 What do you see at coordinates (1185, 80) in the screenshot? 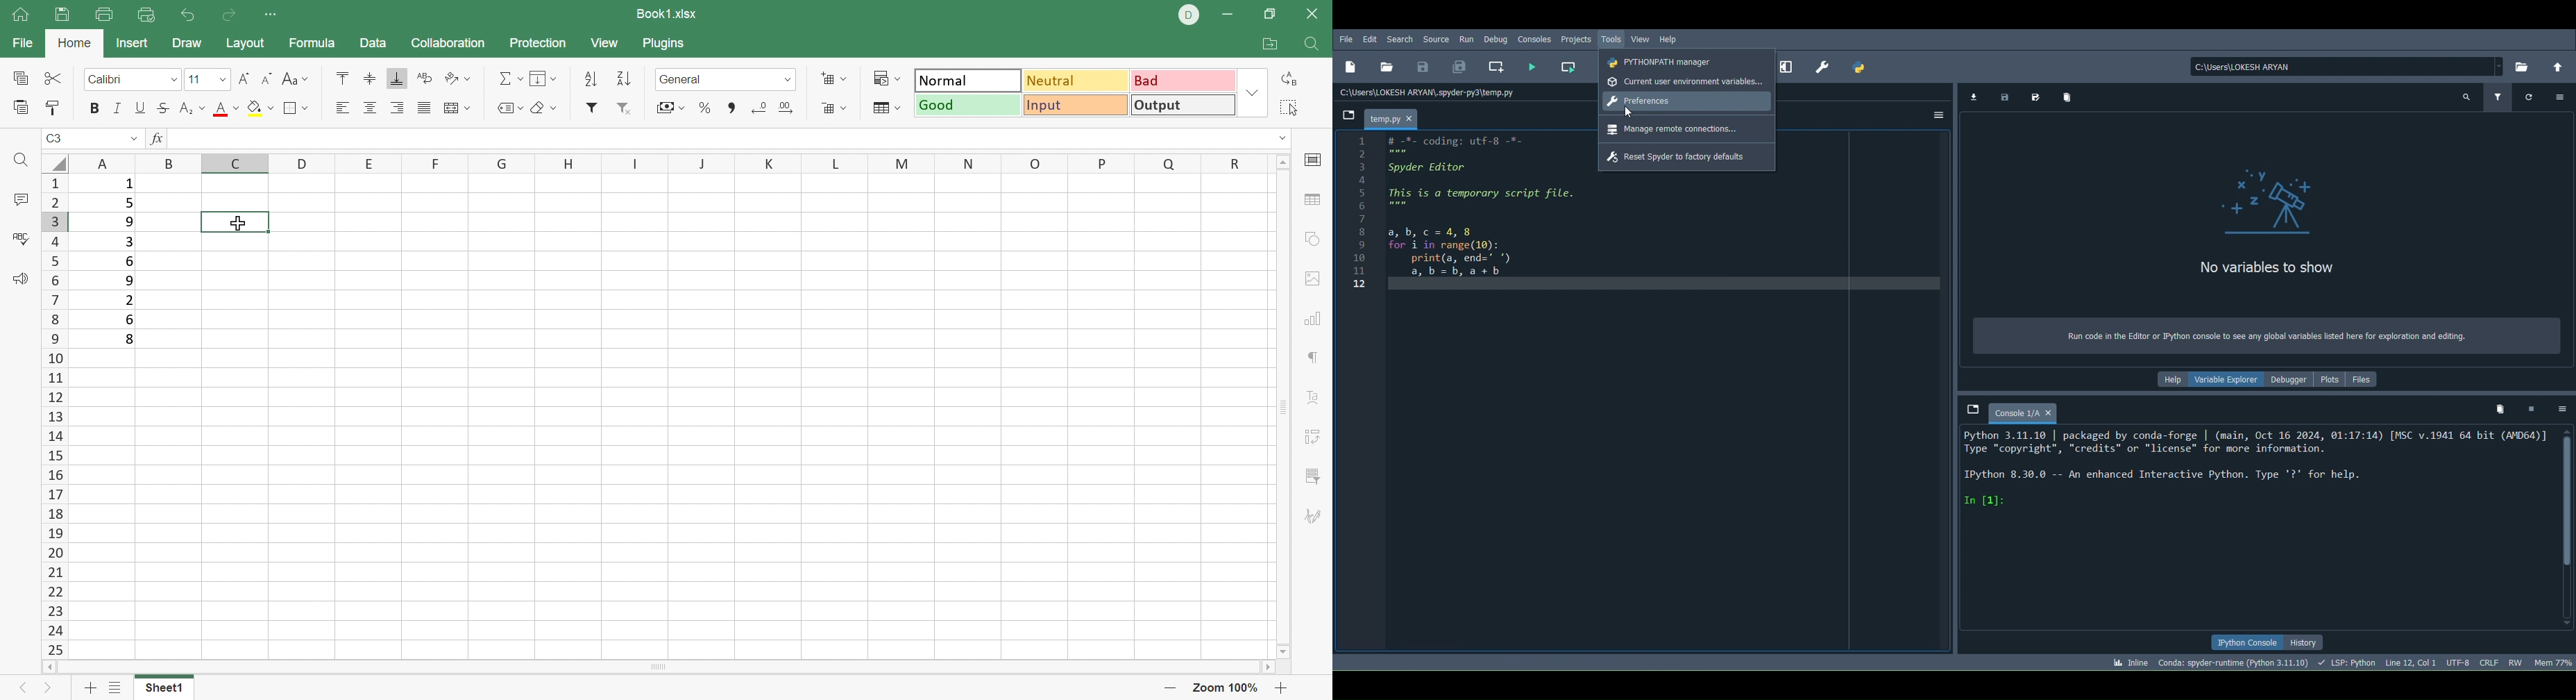
I see `Bad` at bounding box center [1185, 80].